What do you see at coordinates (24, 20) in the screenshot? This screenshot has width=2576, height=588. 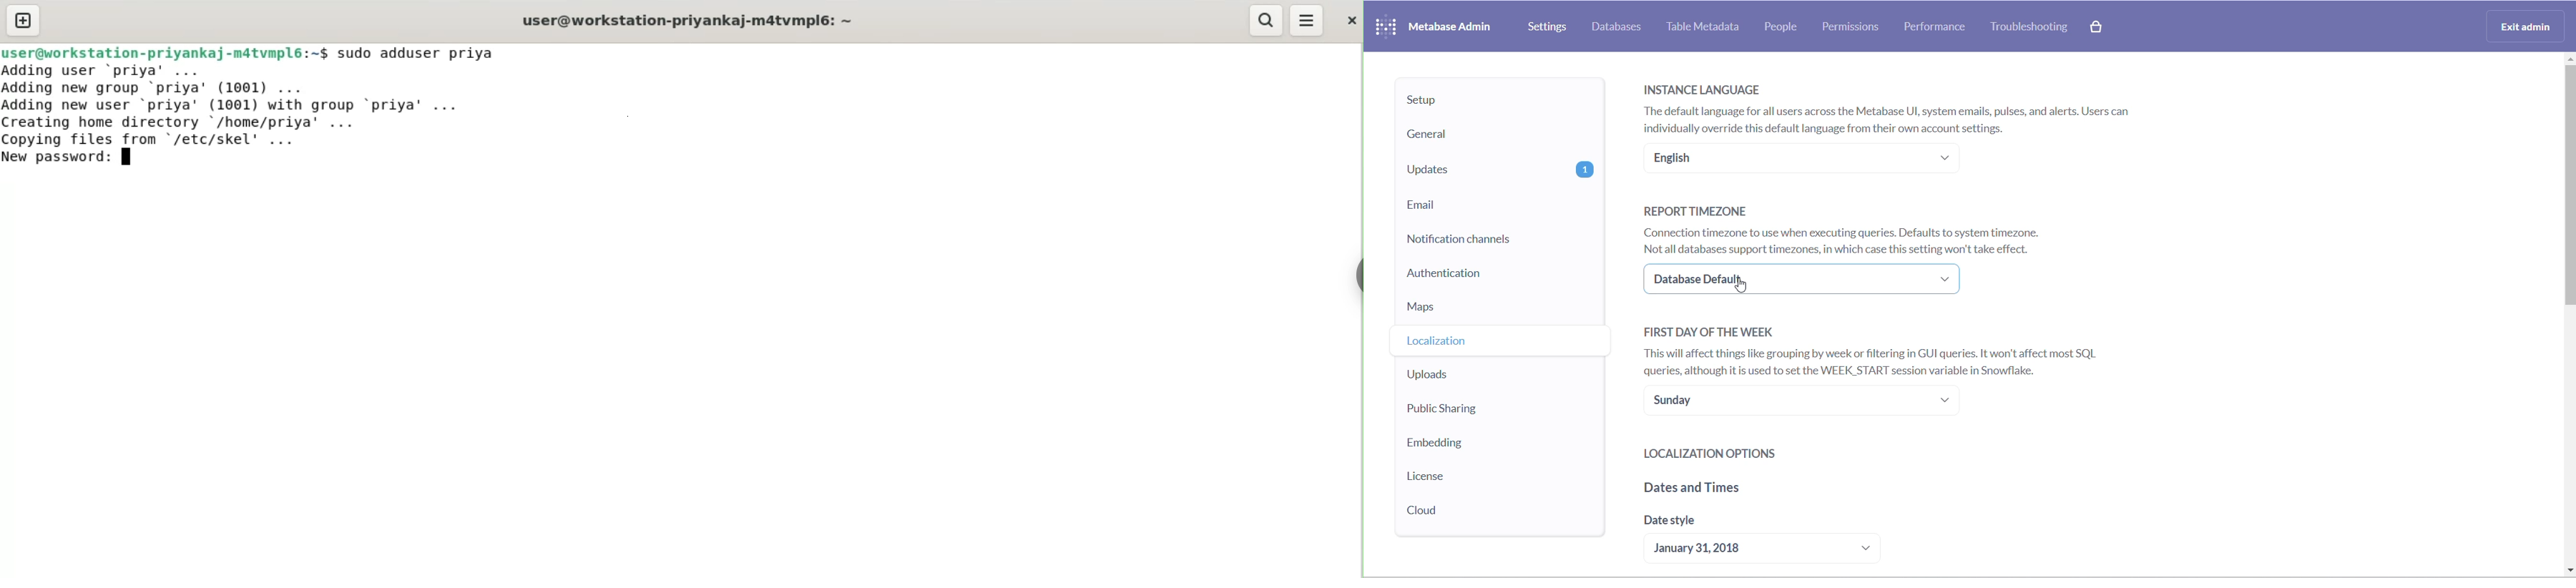 I see `new tab` at bounding box center [24, 20].